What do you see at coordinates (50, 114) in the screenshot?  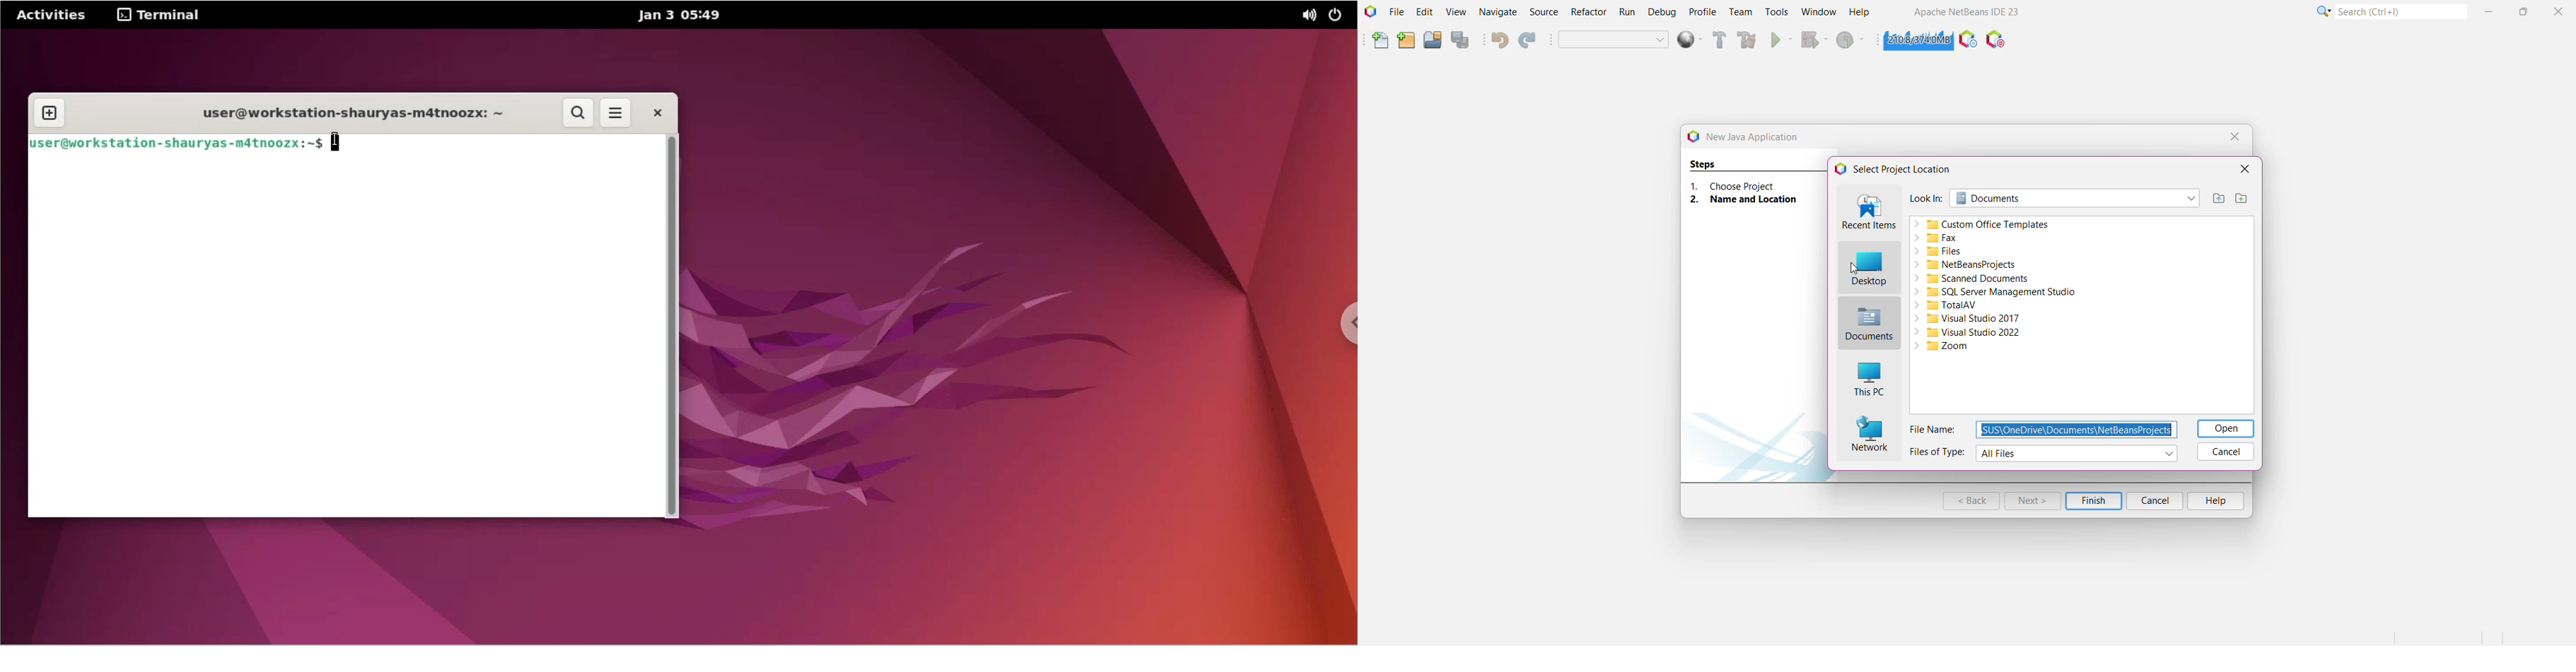 I see `new tab` at bounding box center [50, 114].